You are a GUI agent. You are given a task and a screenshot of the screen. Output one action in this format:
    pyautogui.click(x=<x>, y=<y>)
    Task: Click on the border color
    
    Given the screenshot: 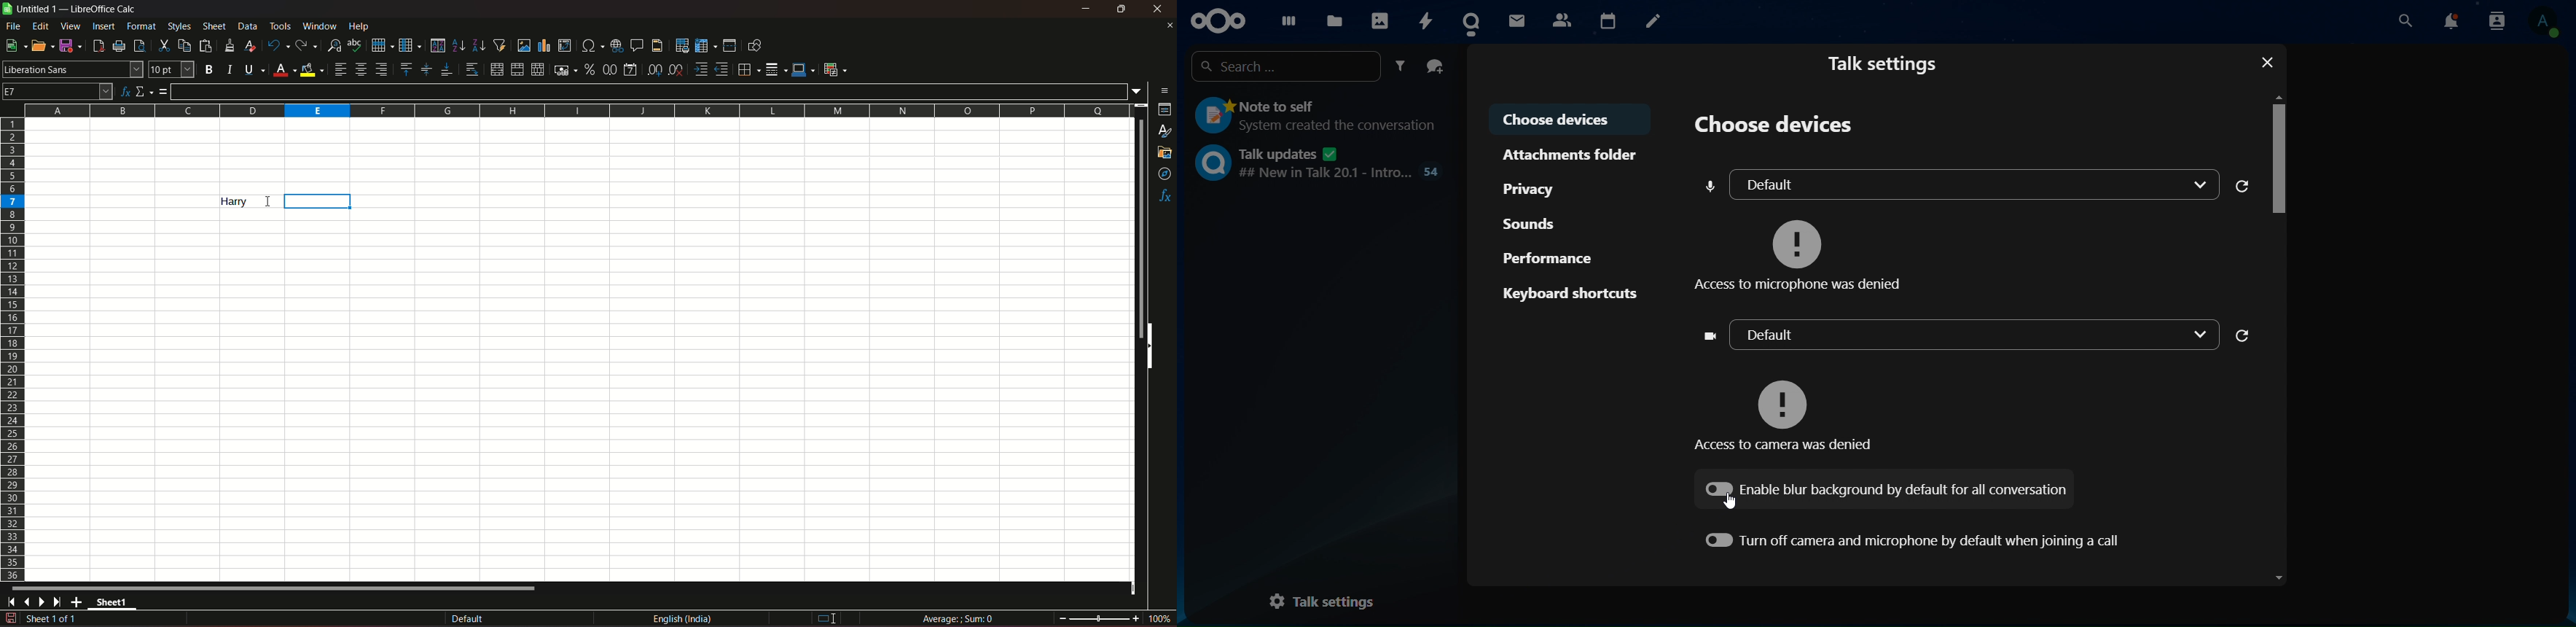 What is the action you would take?
    pyautogui.click(x=804, y=69)
    